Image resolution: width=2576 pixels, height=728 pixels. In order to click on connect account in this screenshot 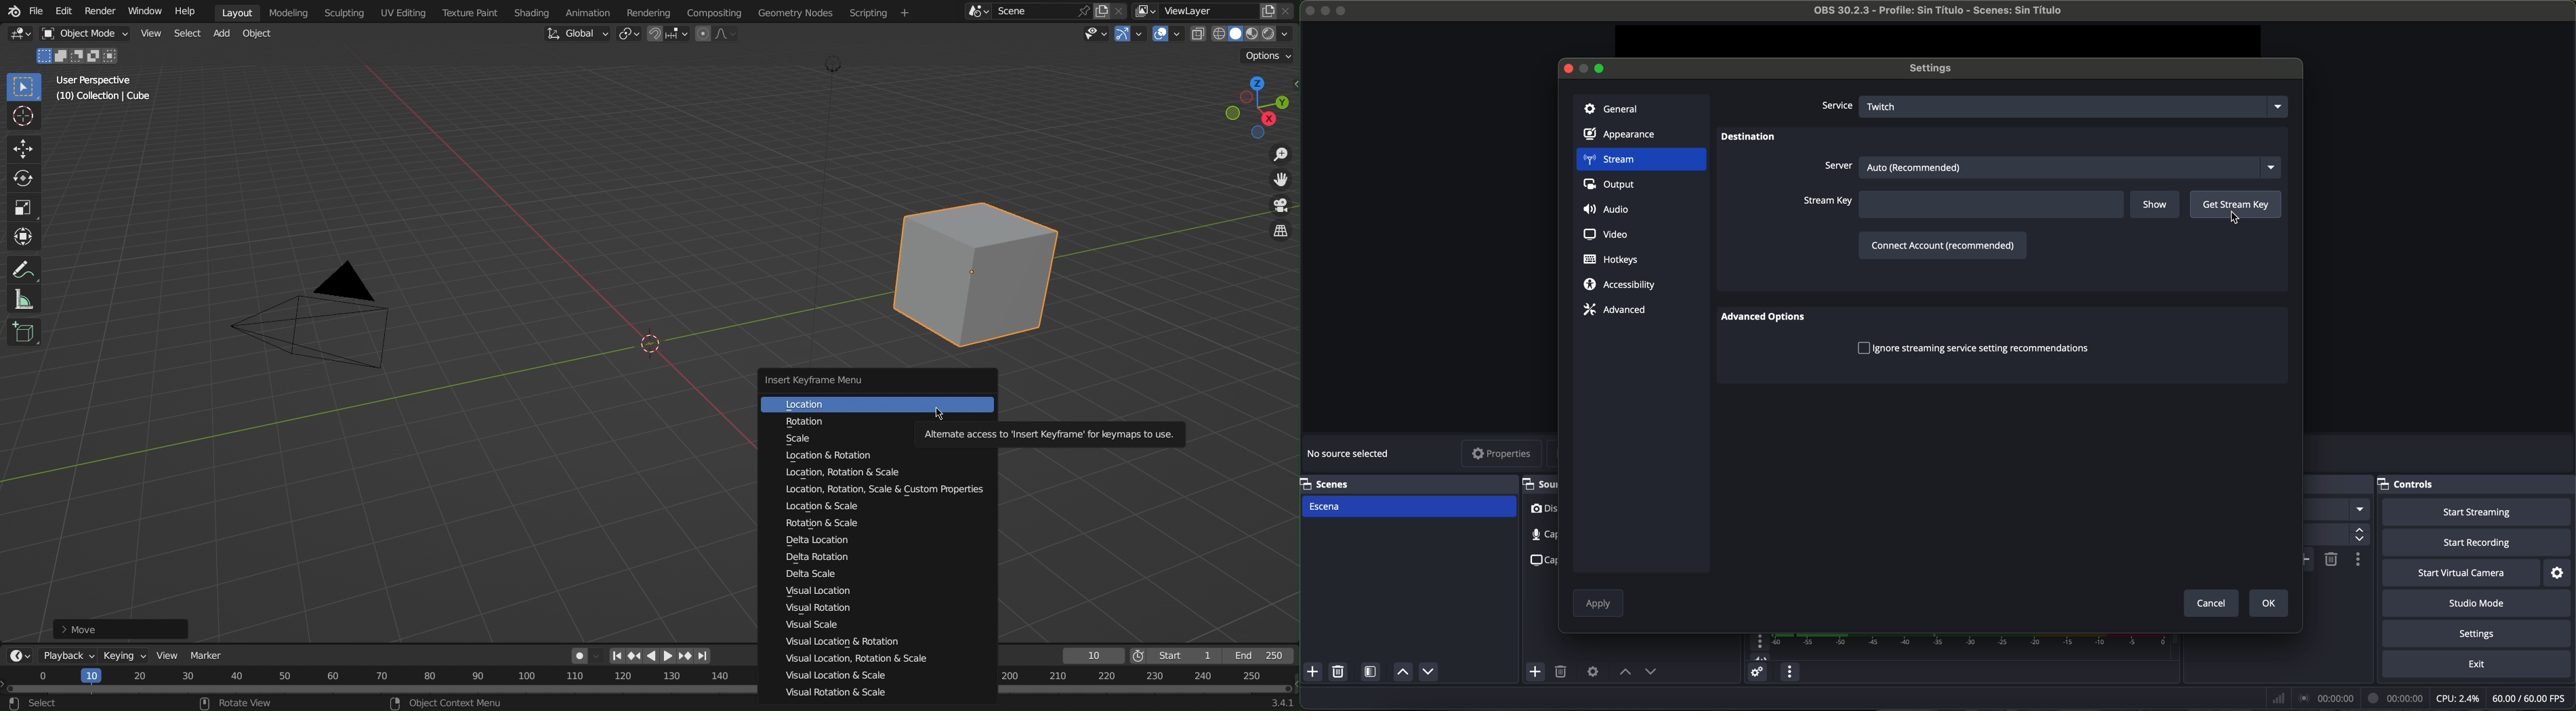, I will do `click(1941, 244)`.